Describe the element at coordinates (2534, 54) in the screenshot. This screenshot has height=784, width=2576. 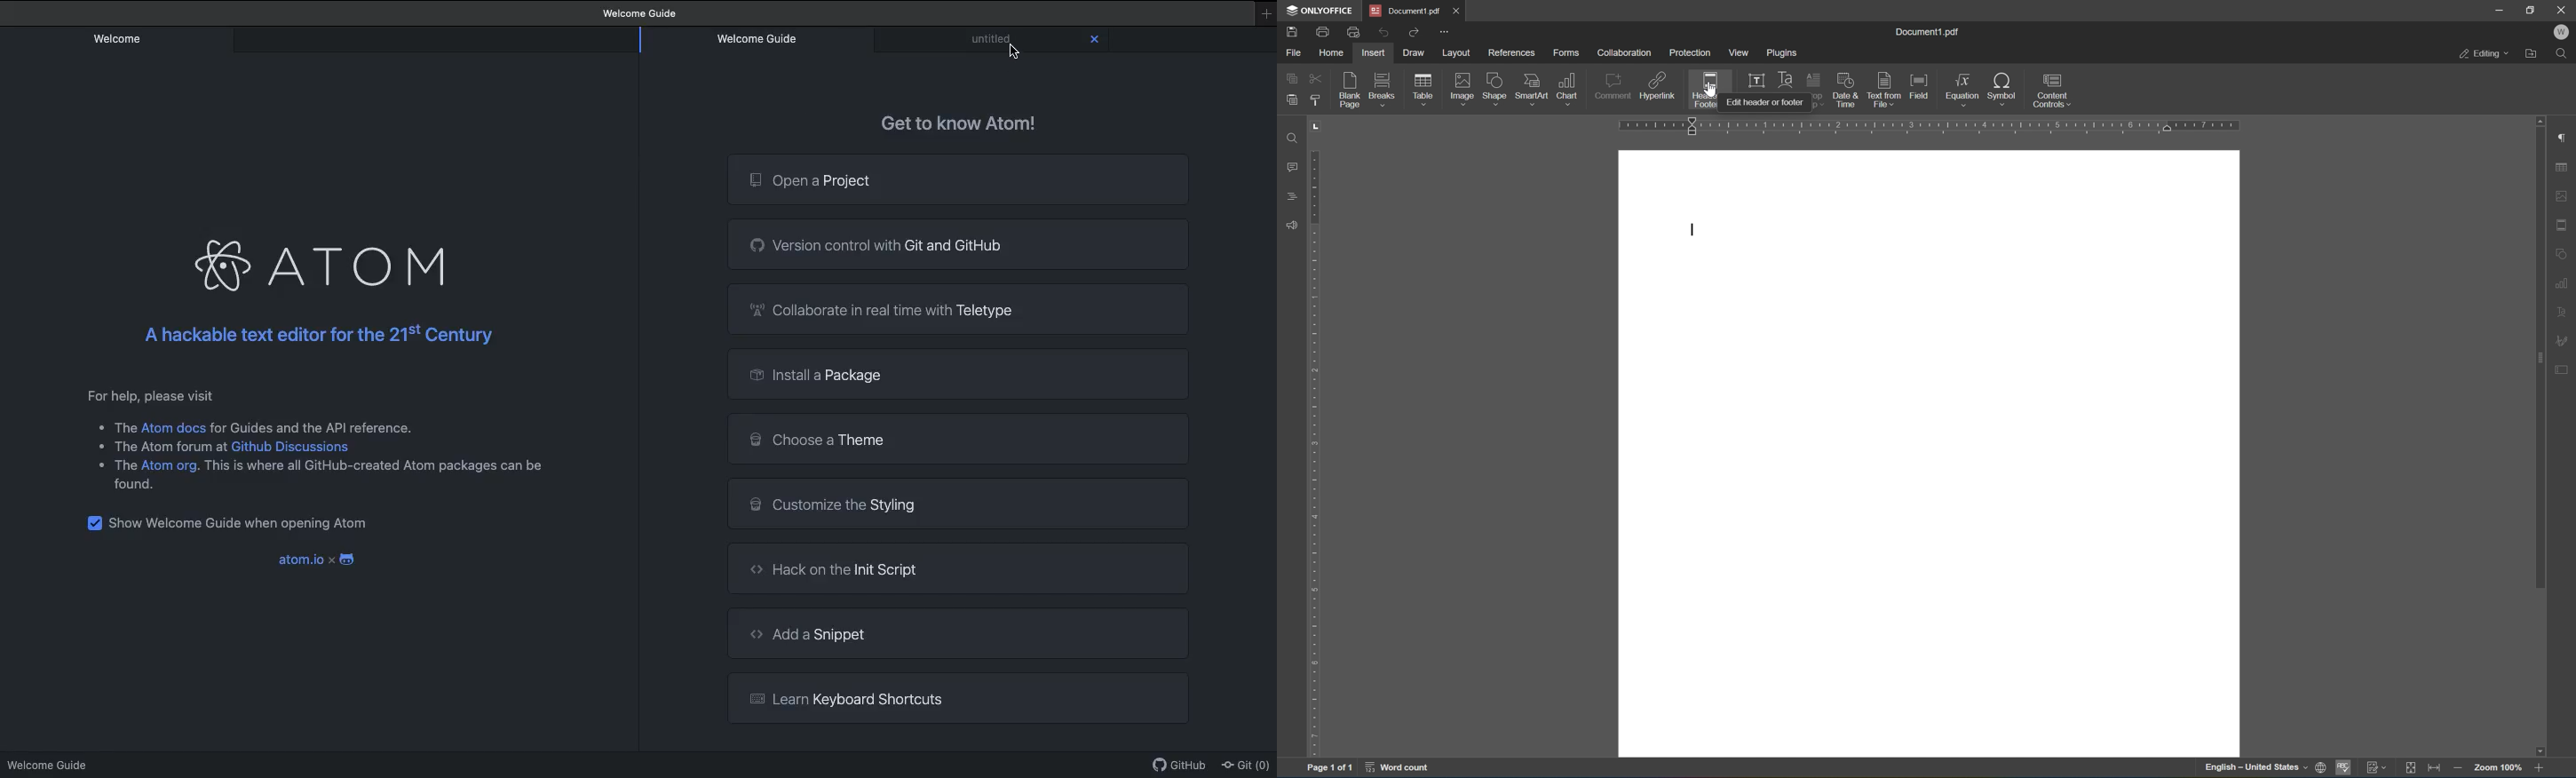
I see `open file location` at that location.